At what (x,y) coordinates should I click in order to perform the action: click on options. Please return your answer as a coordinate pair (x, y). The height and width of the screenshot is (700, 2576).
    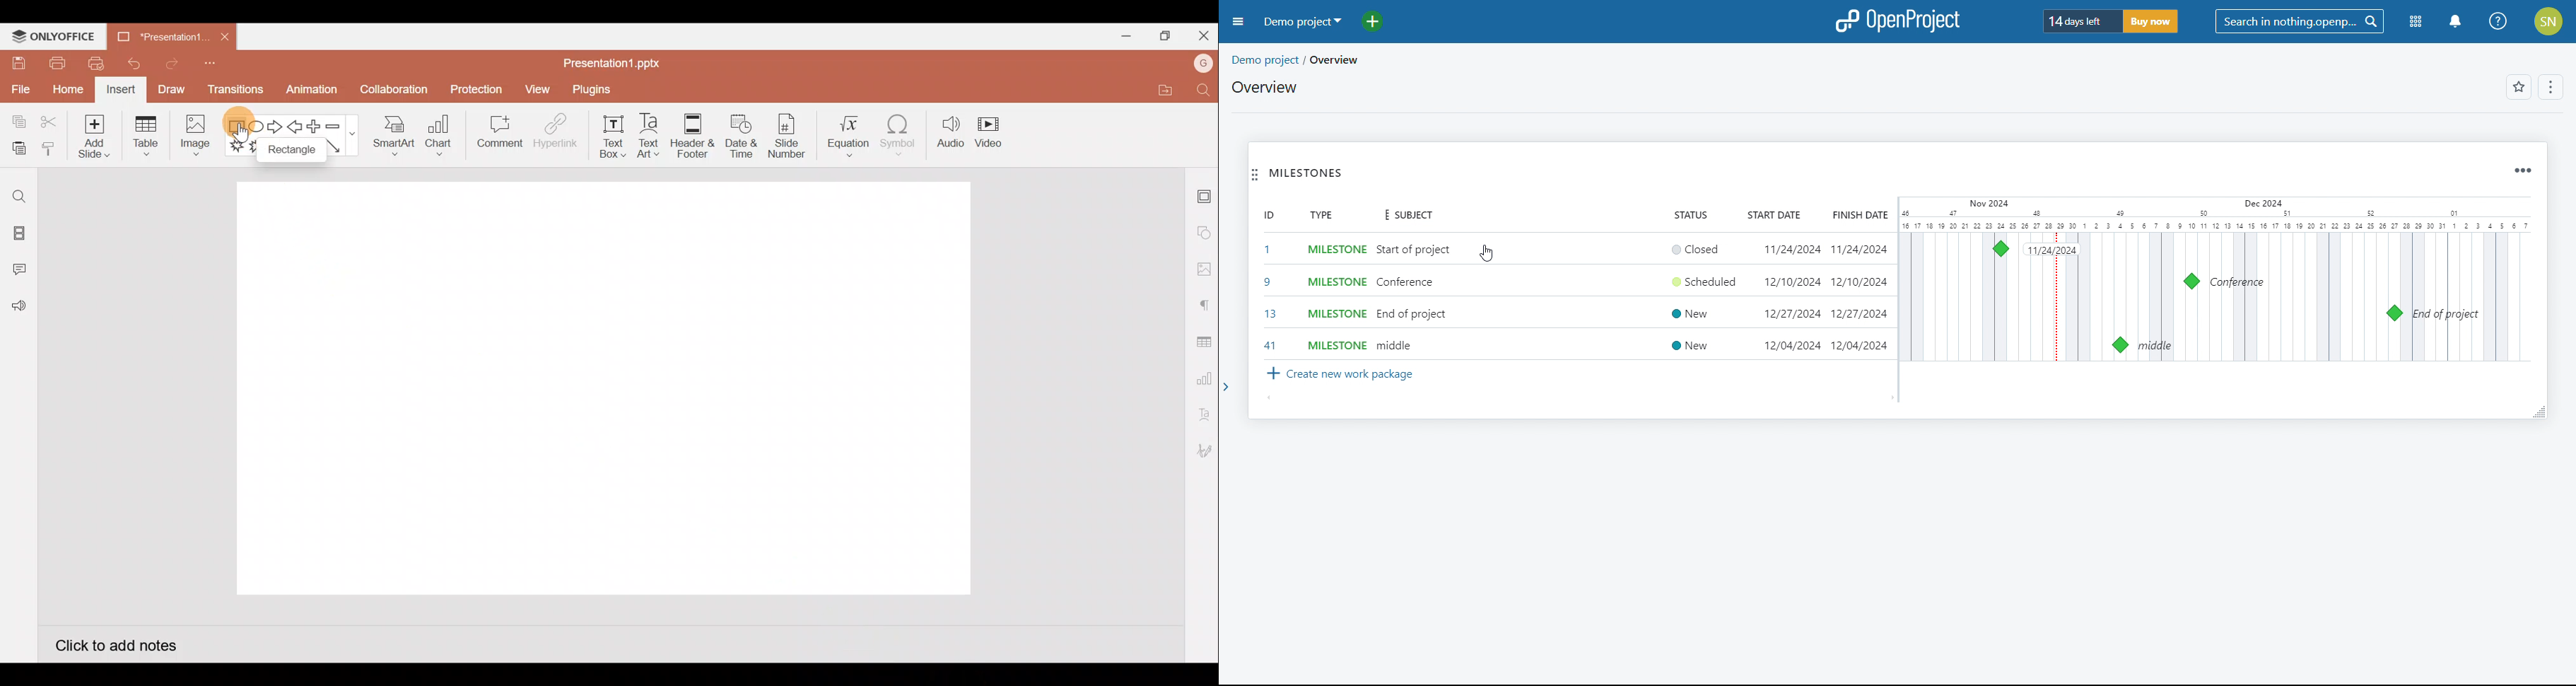
    Looking at the image, I should click on (2552, 87).